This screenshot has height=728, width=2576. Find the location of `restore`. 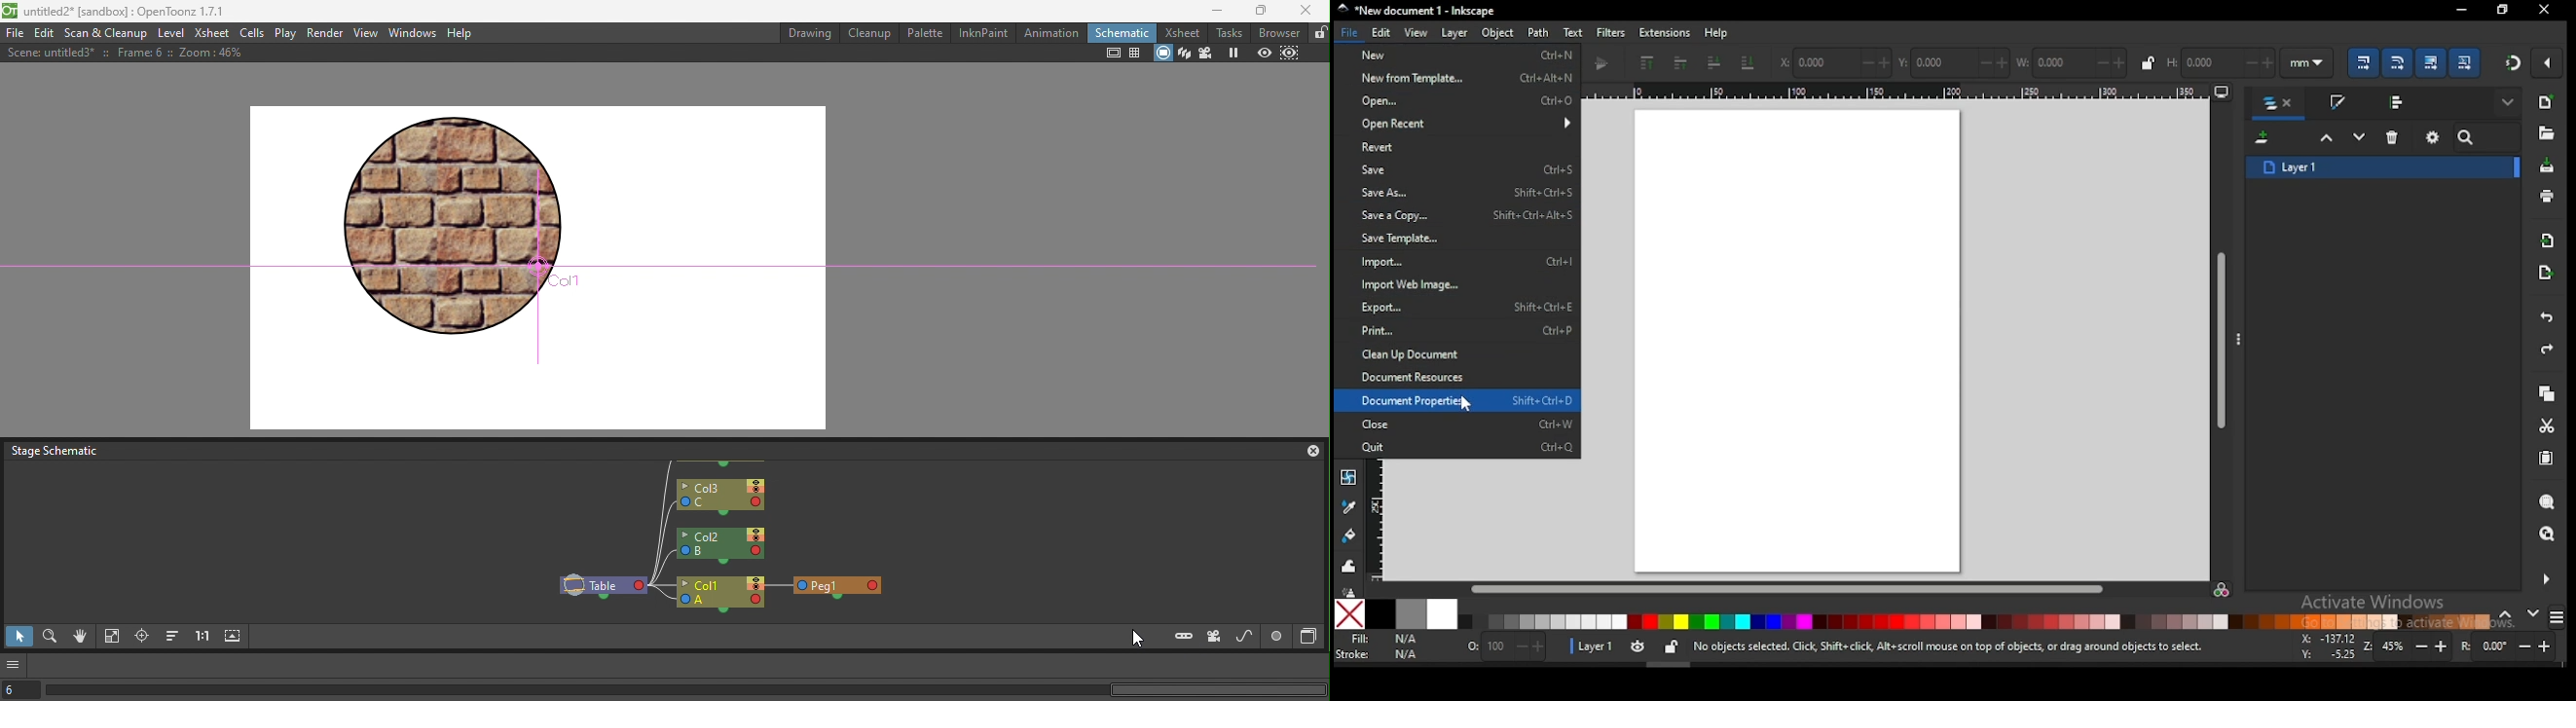

restore is located at coordinates (2545, 10).